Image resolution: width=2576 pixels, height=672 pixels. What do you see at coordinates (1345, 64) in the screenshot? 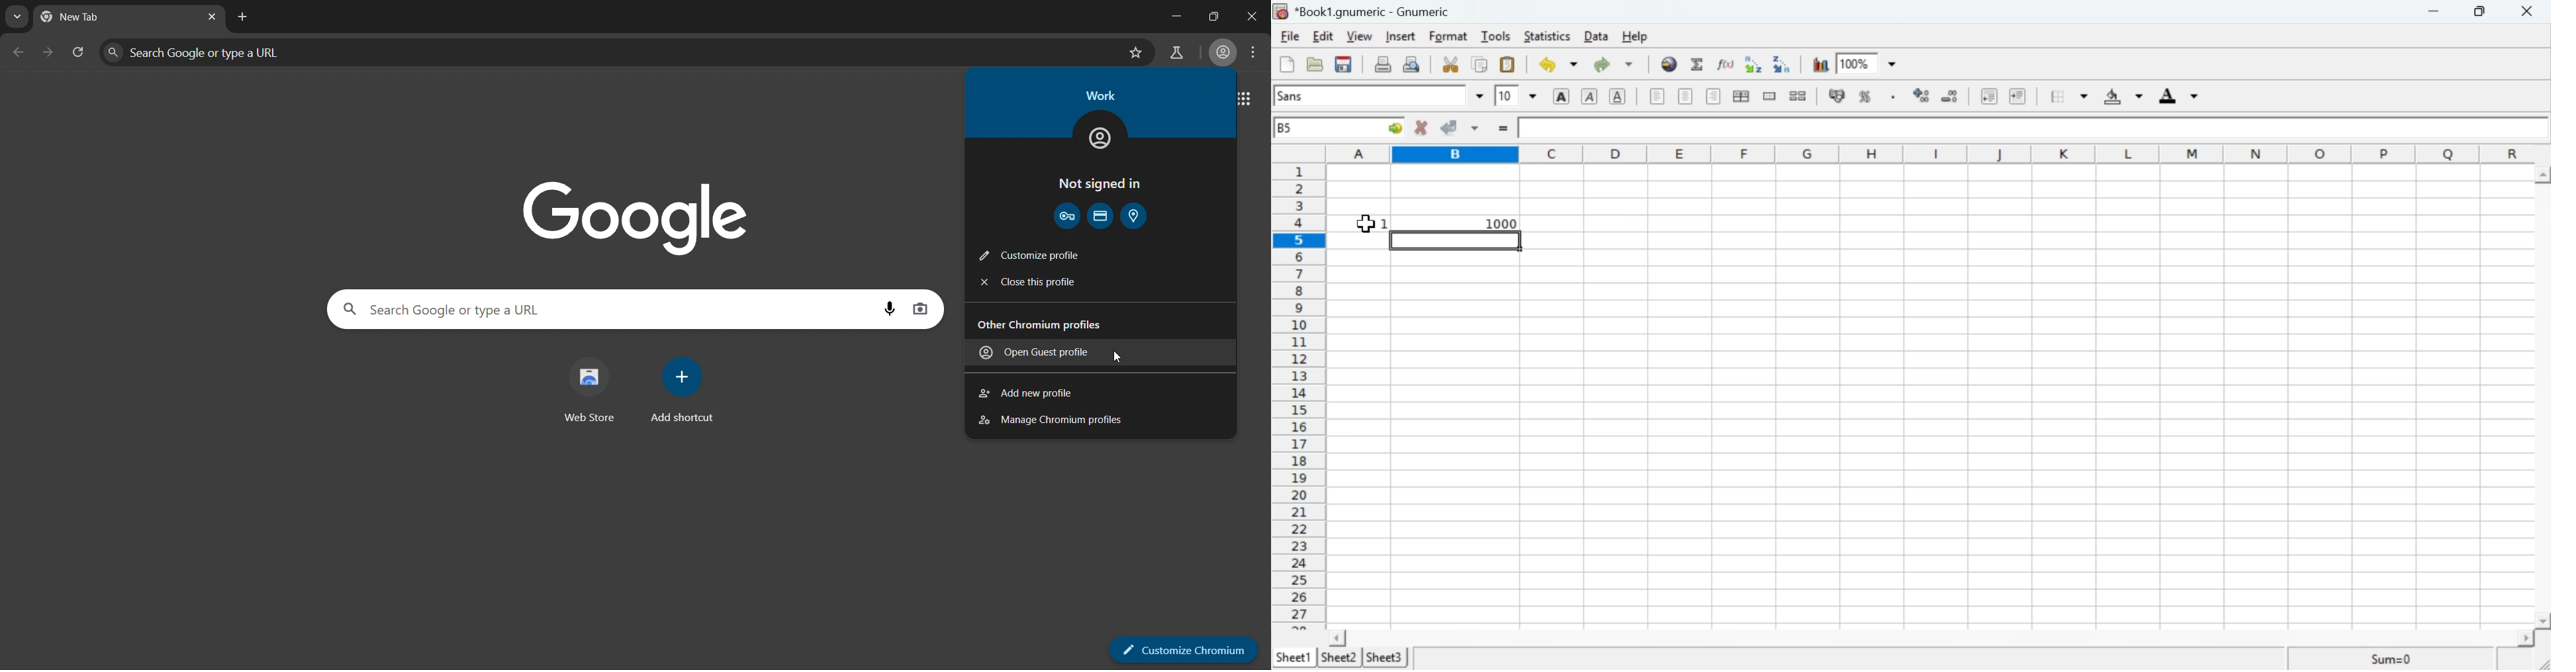
I see `Save the current workbook` at bounding box center [1345, 64].